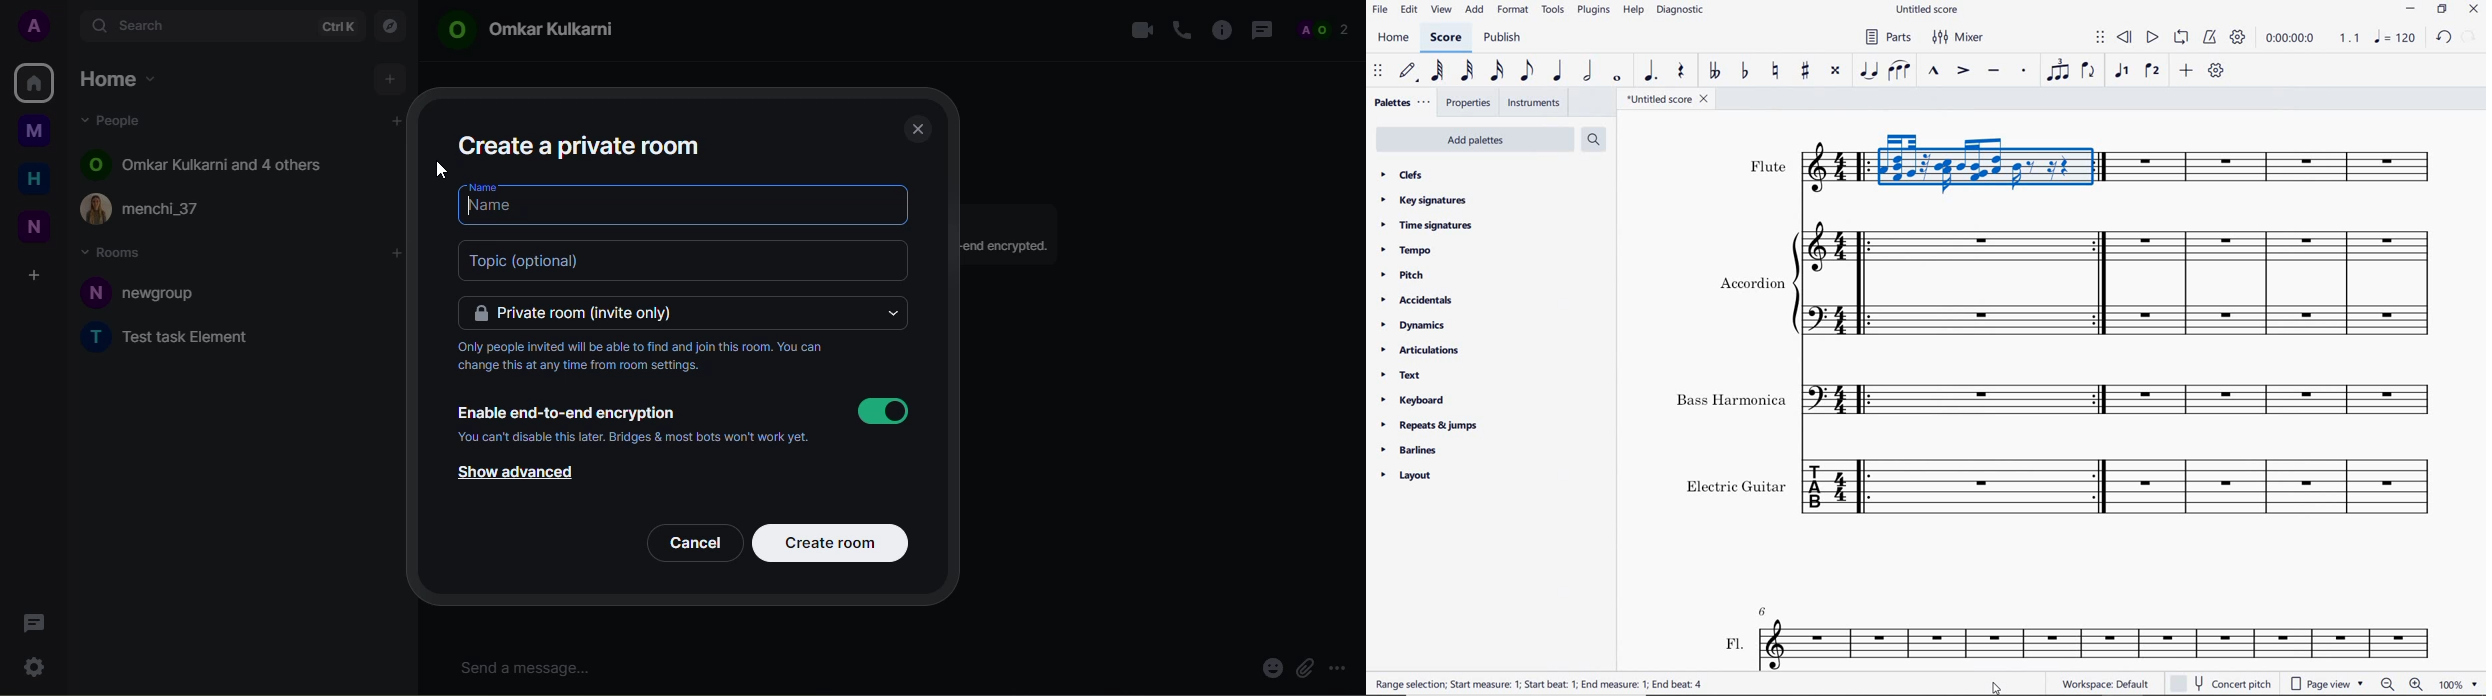 The height and width of the screenshot is (700, 2492). What do you see at coordinates (398, 254) in the screenshot?
I see `add` at bounding box center [398, 254].